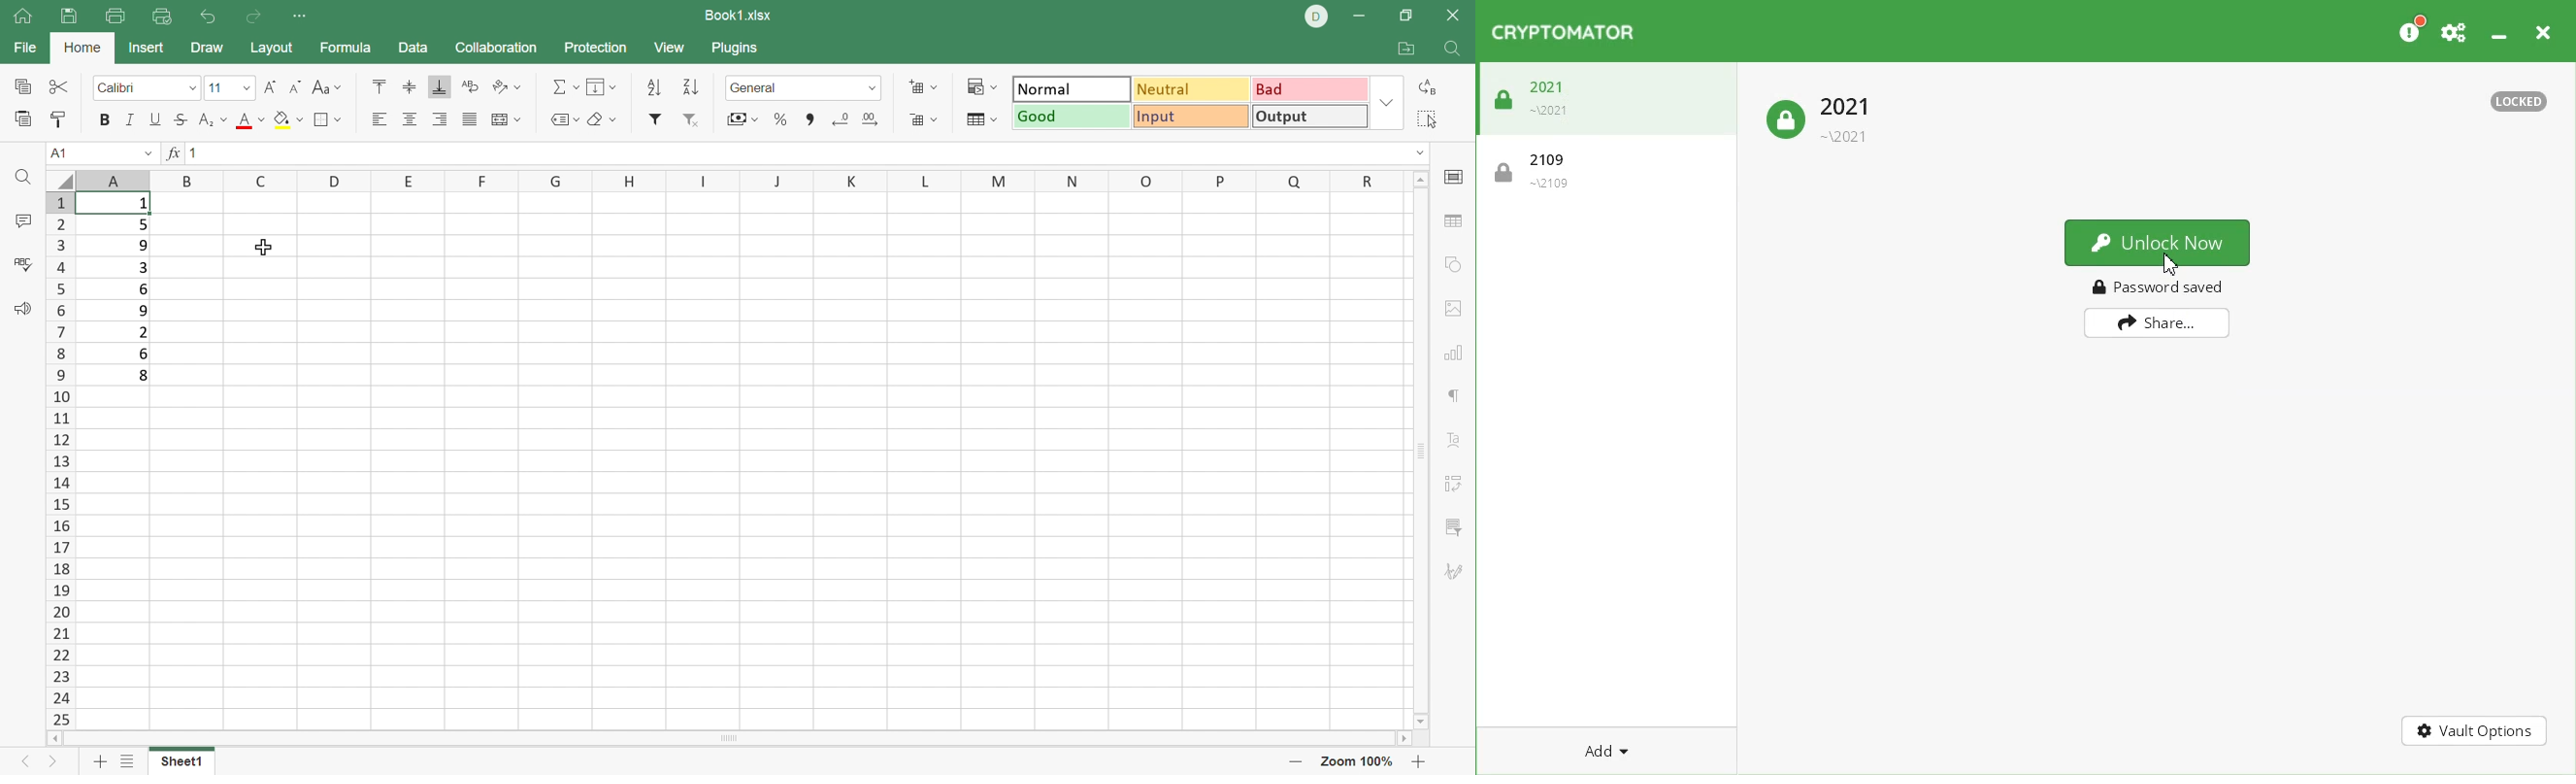 The image size is (2576, 784). Describe the element at coordinates (83, 48) in the screenshot. I see `Home` at that location.